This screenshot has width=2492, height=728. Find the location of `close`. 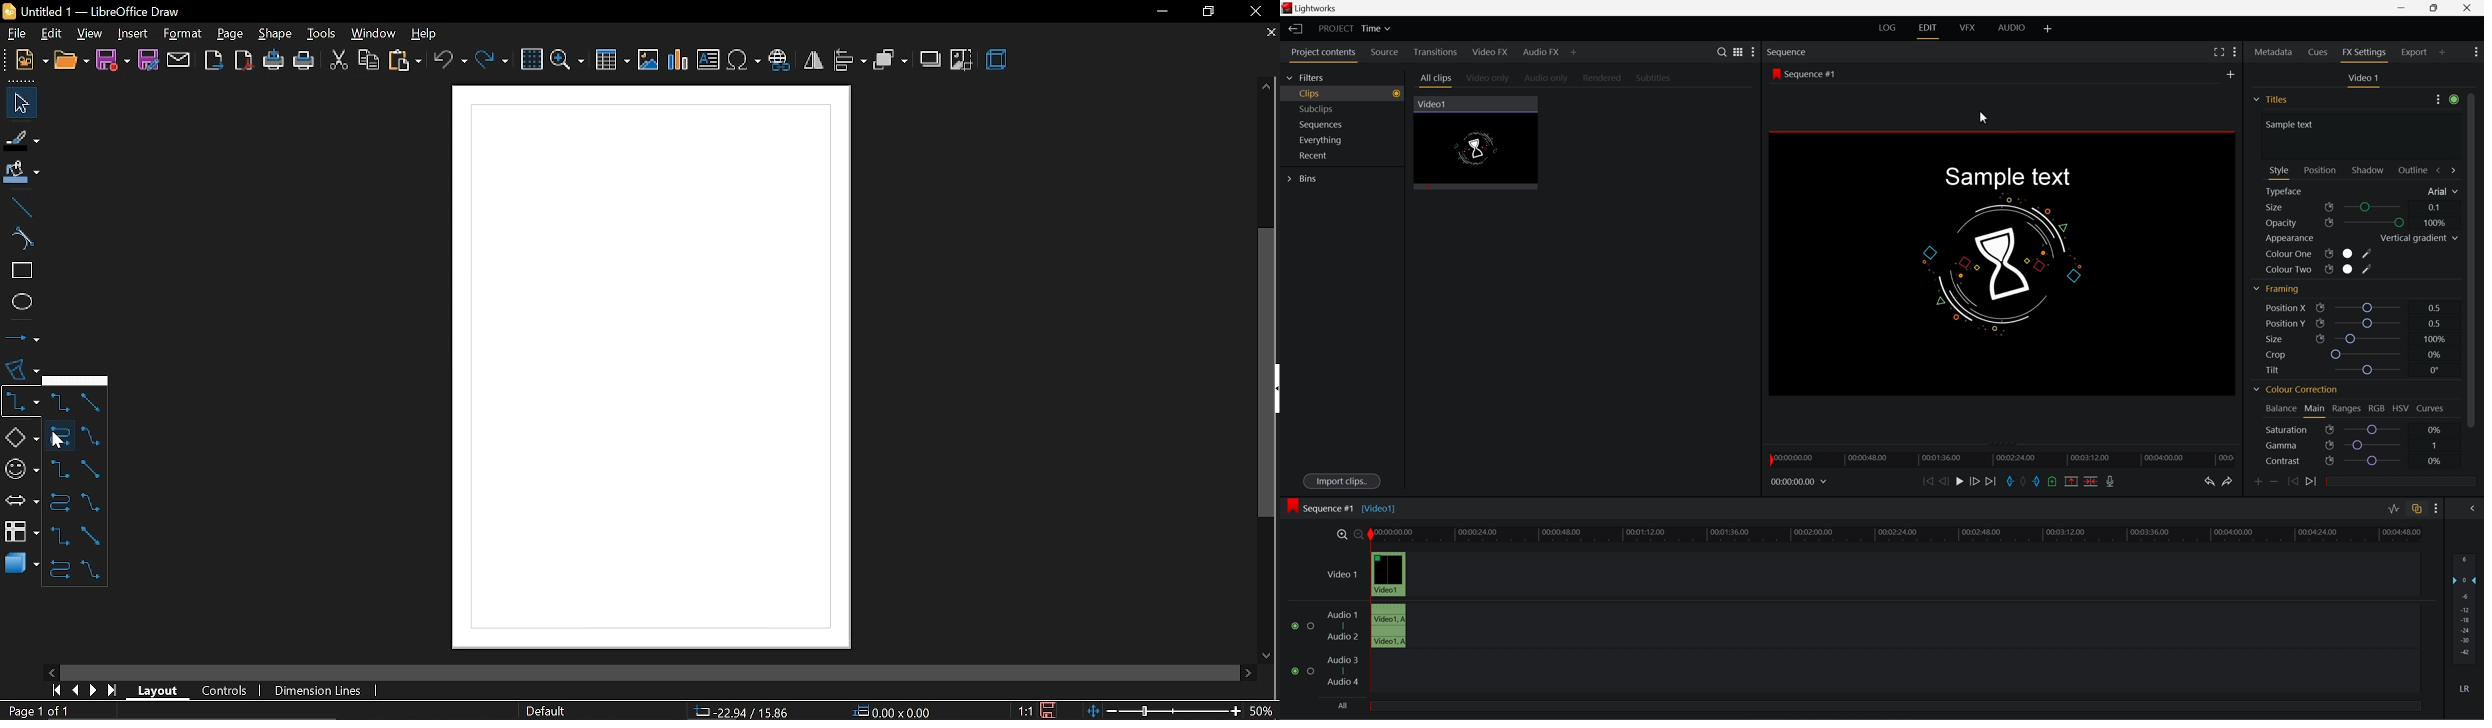

close is located at coordinates (1253, 11).